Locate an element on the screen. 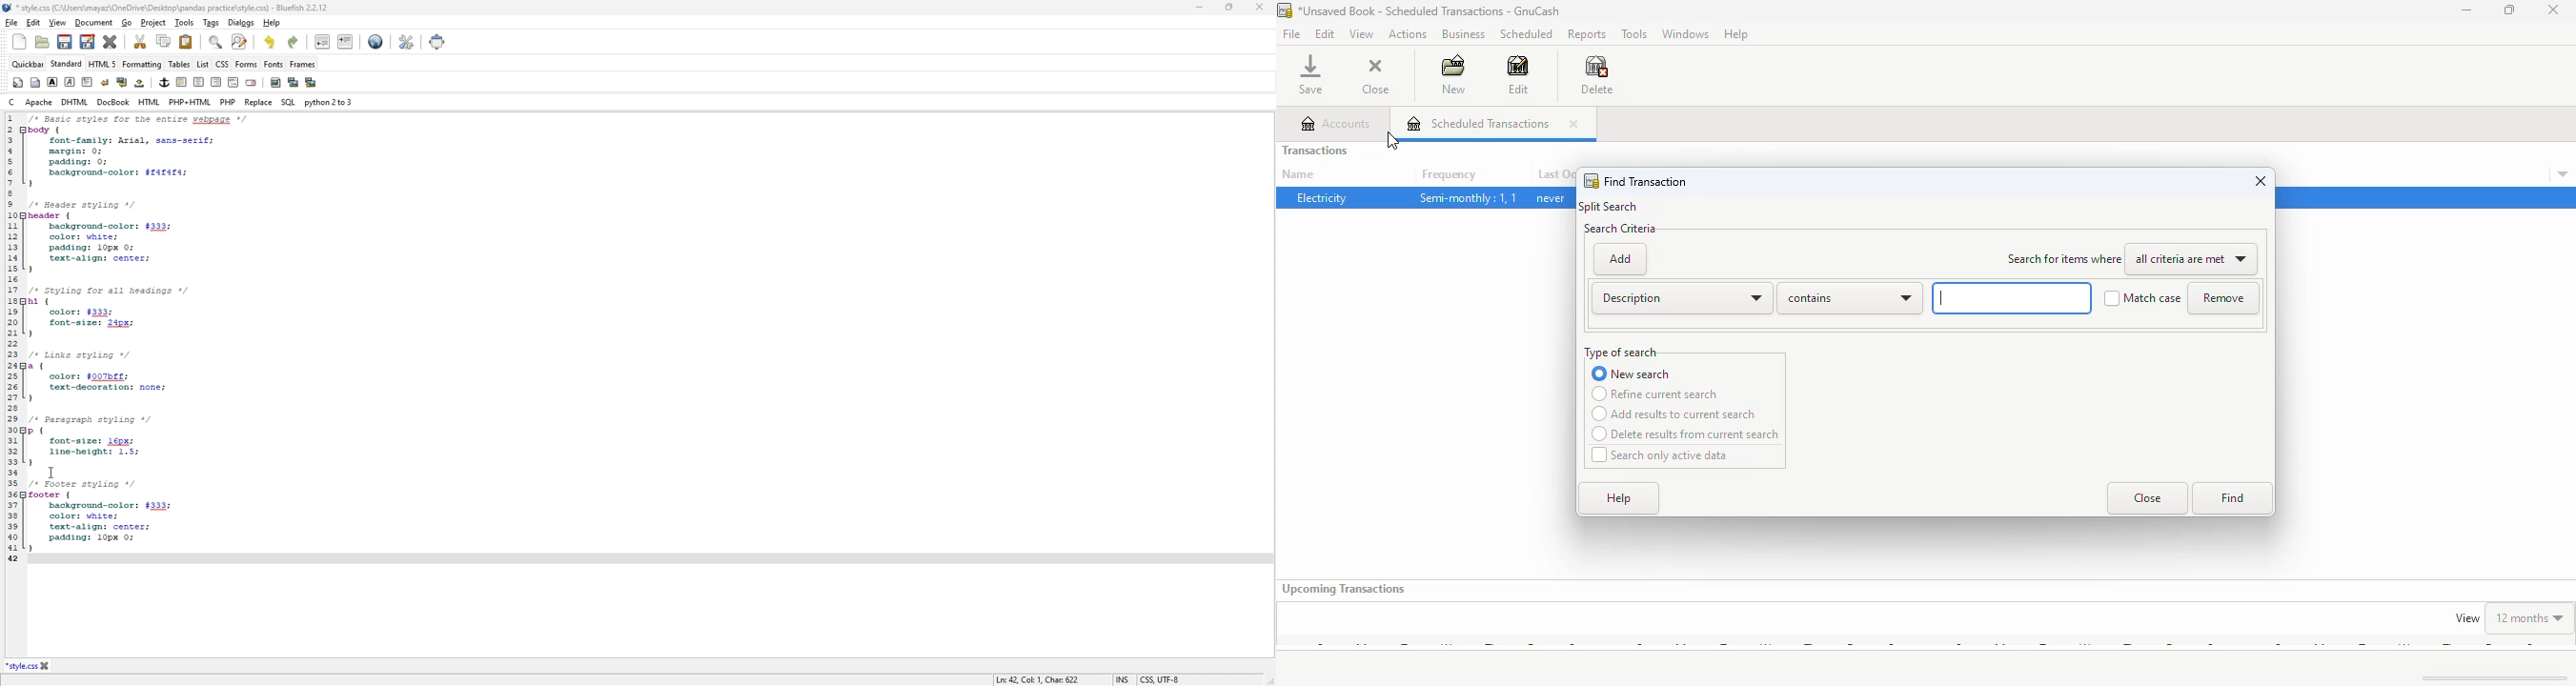 This screenshot has height=700, width=2576. windows is located at coordinates (1687, 33).